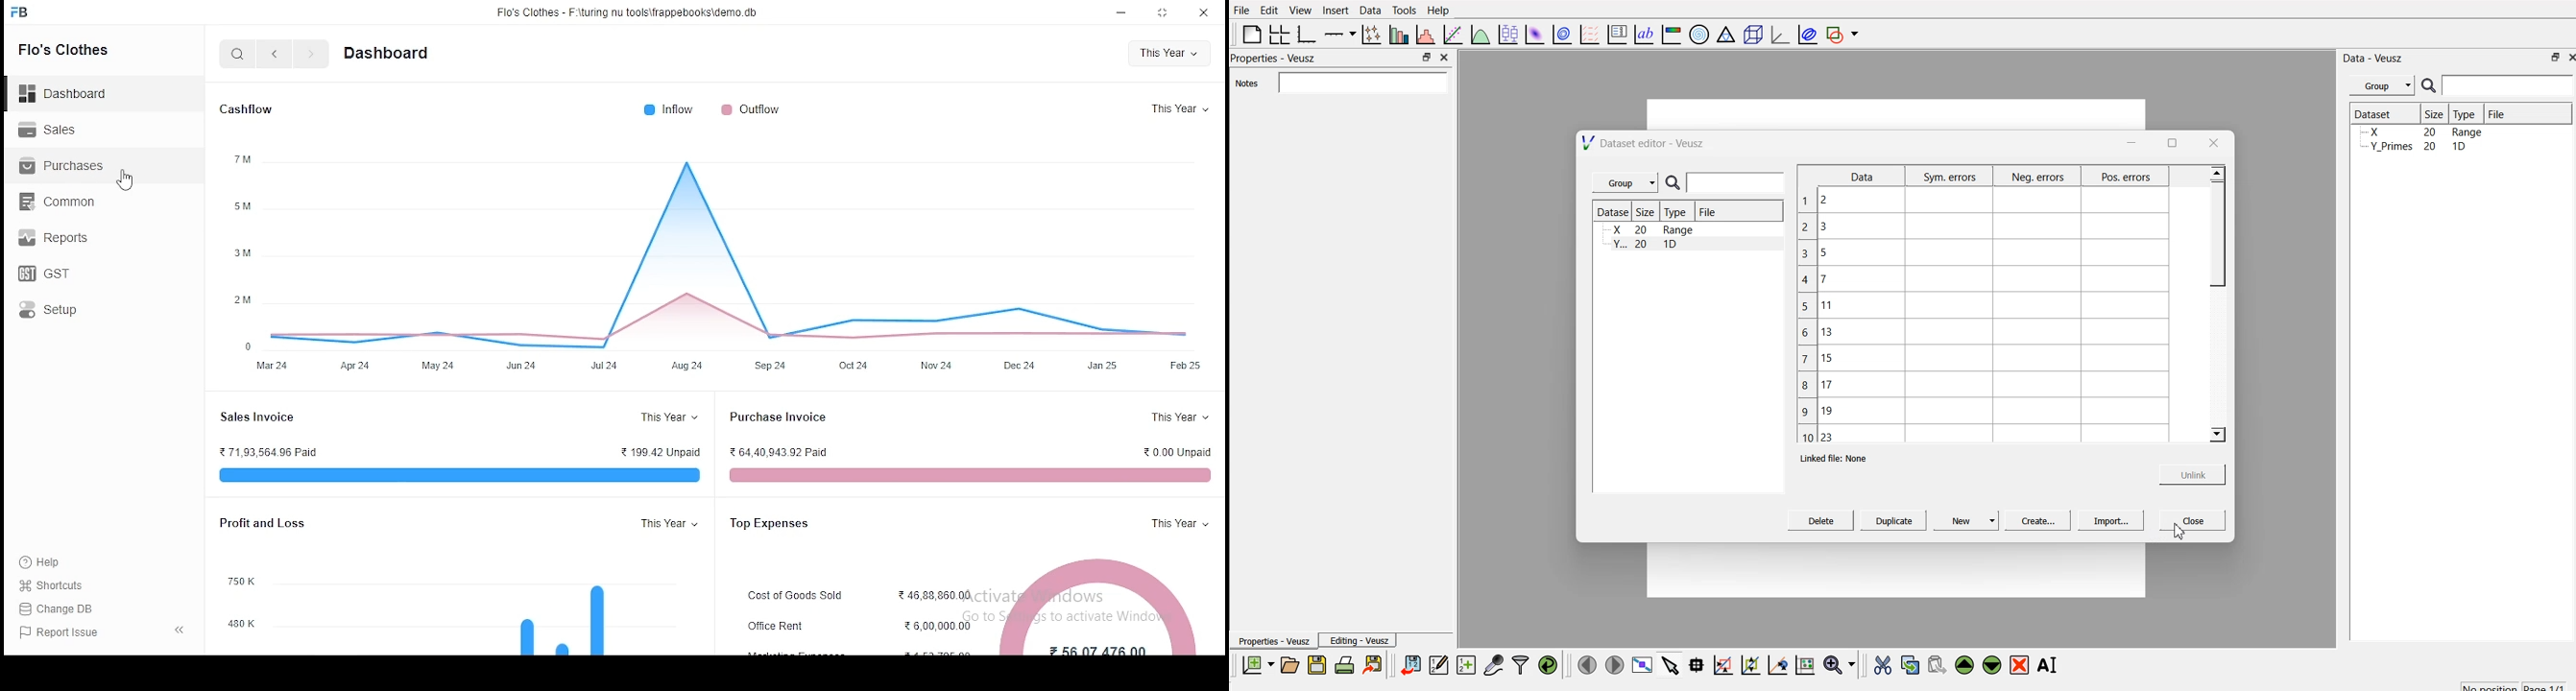 The height and width of the screenshot is (700, 2576). What do you see at coordinates (455, 474) in the screenshot?
I see `sales invoice` at bounding box center [455, 474].